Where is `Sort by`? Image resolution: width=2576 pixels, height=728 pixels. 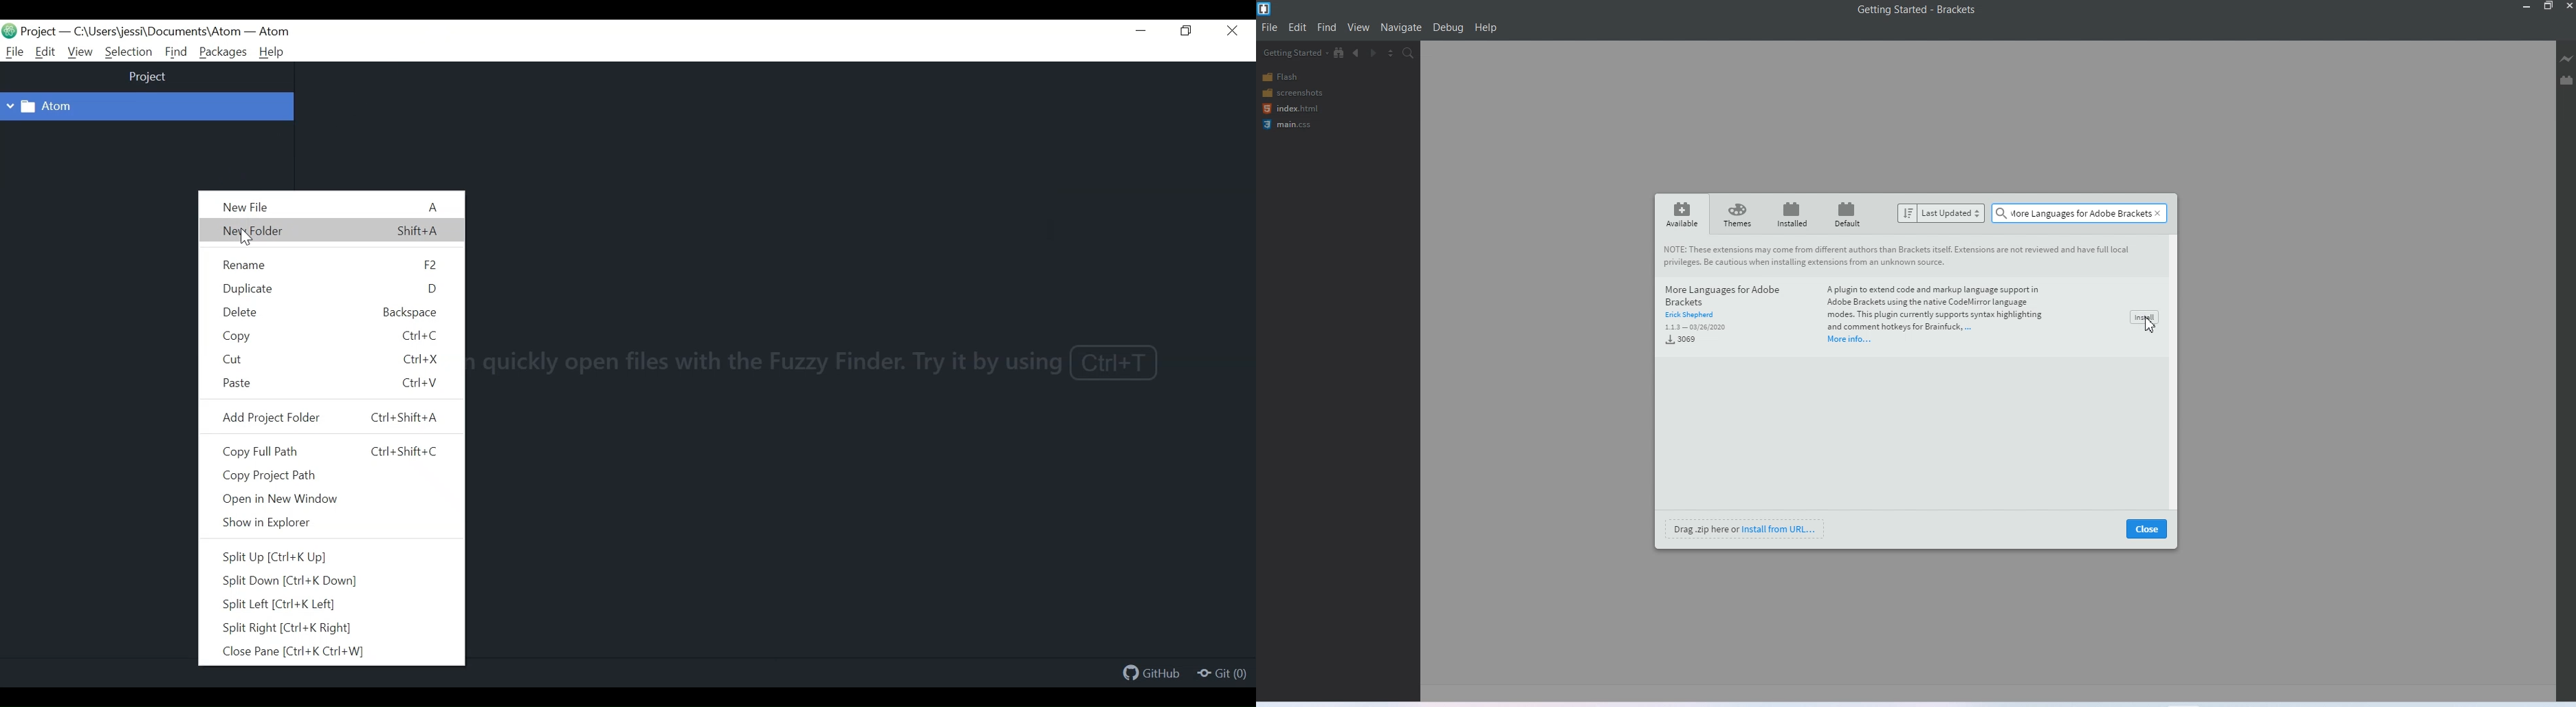 Sort by is located at coordinates (1941, 213).